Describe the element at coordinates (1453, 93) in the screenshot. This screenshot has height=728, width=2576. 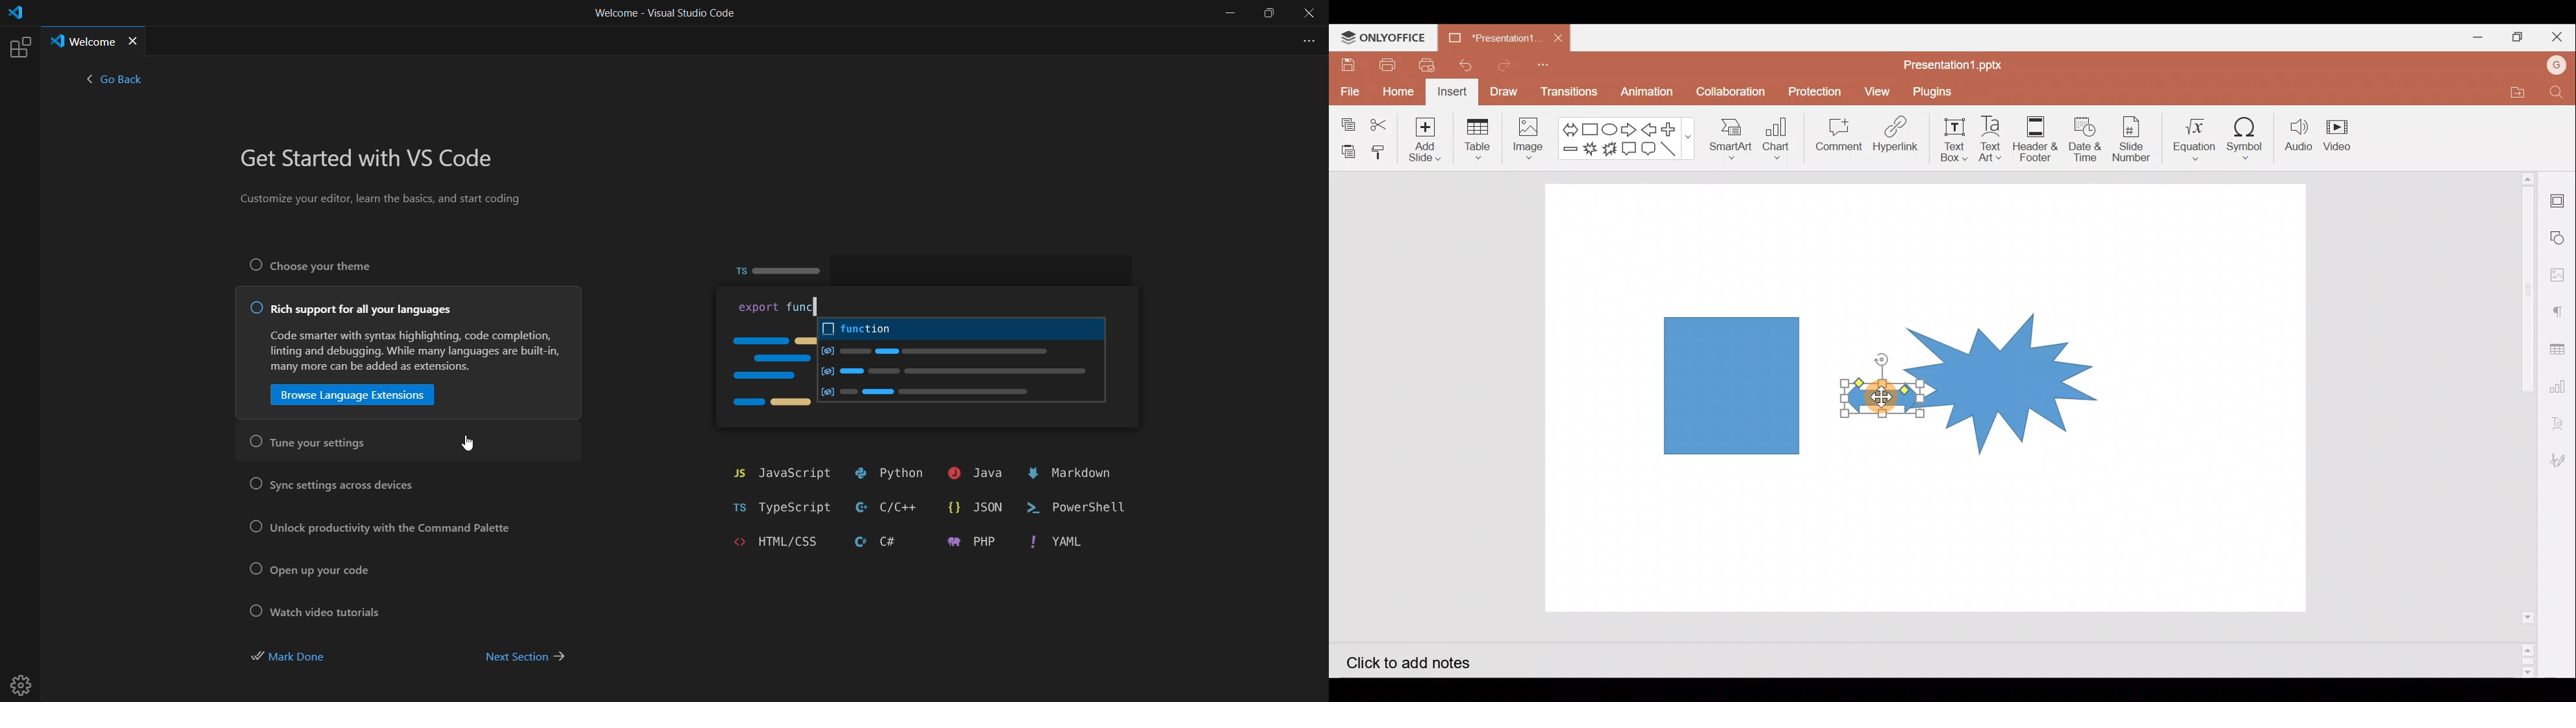
I see `Insert` at that location.